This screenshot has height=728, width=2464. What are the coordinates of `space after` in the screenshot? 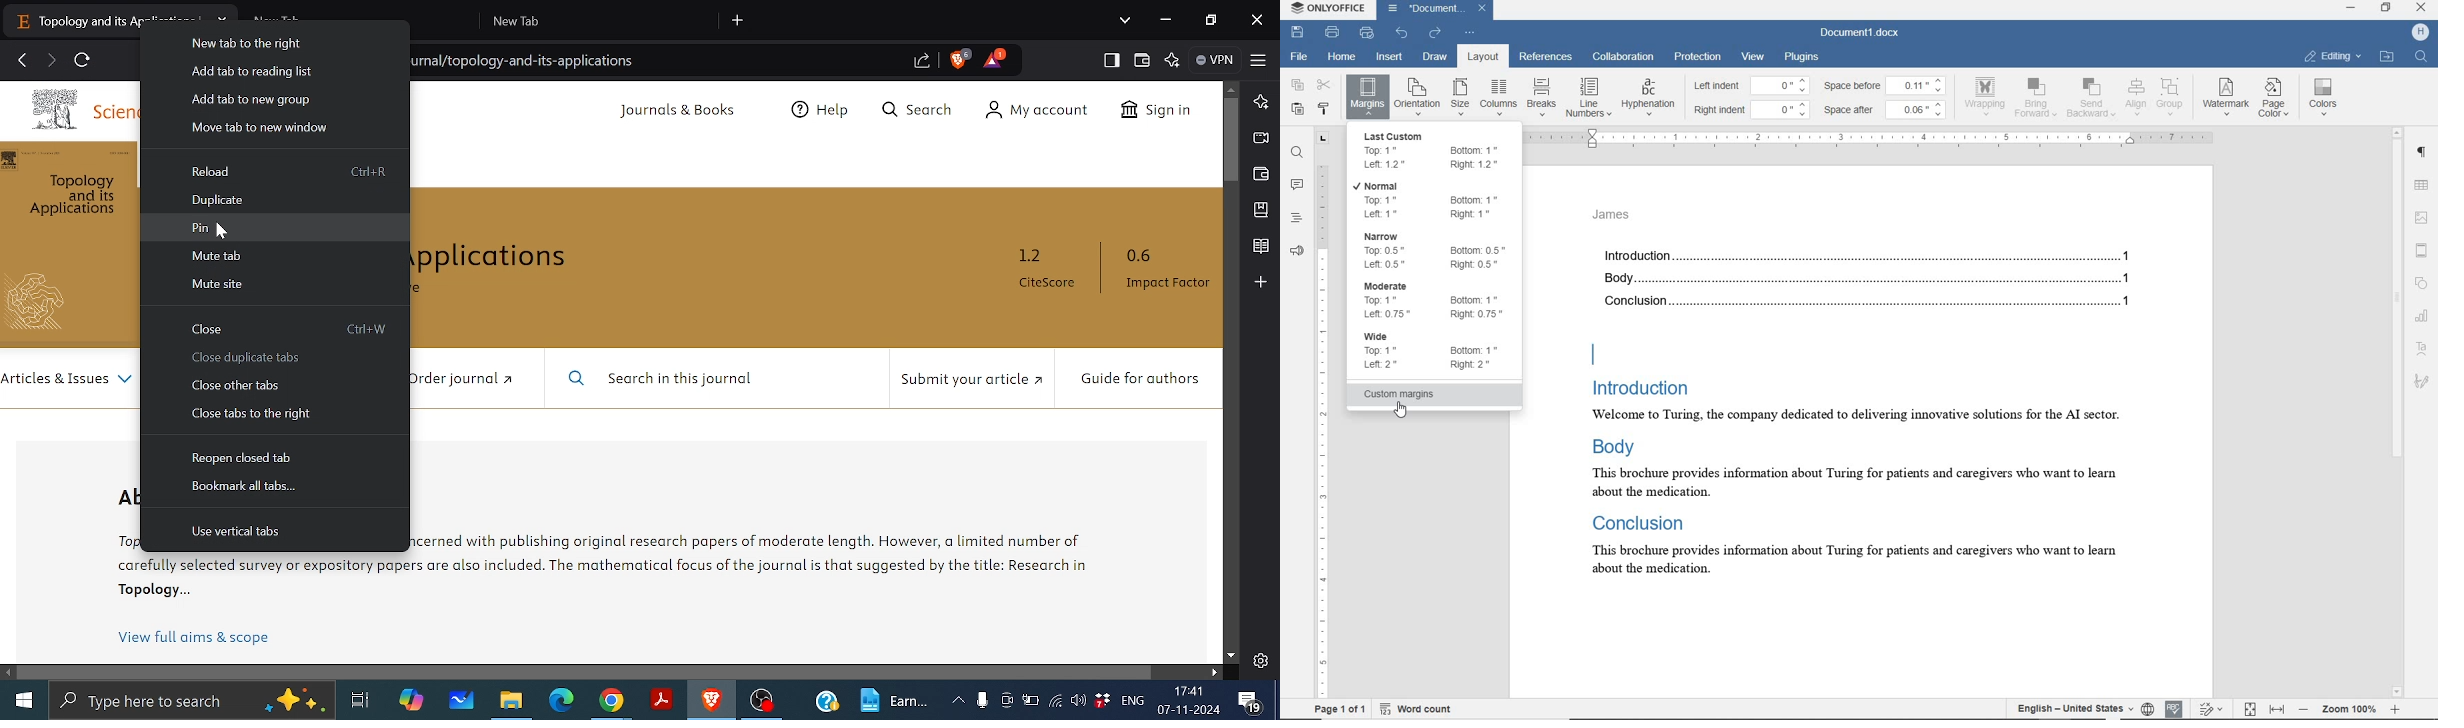 It's located at (1852, 110).